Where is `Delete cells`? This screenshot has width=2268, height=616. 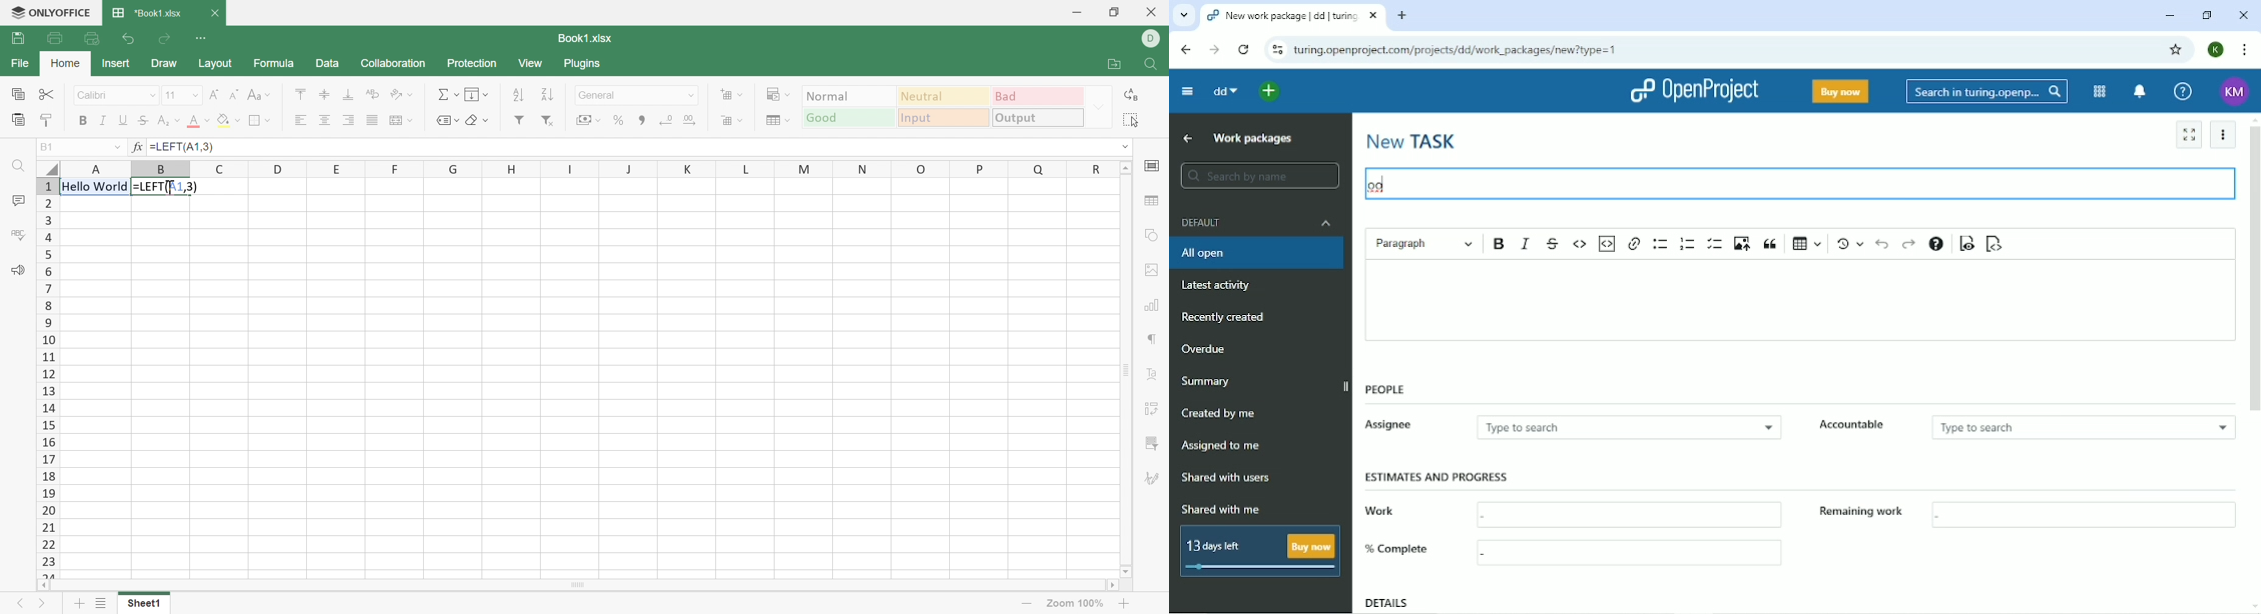 Delete cells is located at coordinates (733, 120).